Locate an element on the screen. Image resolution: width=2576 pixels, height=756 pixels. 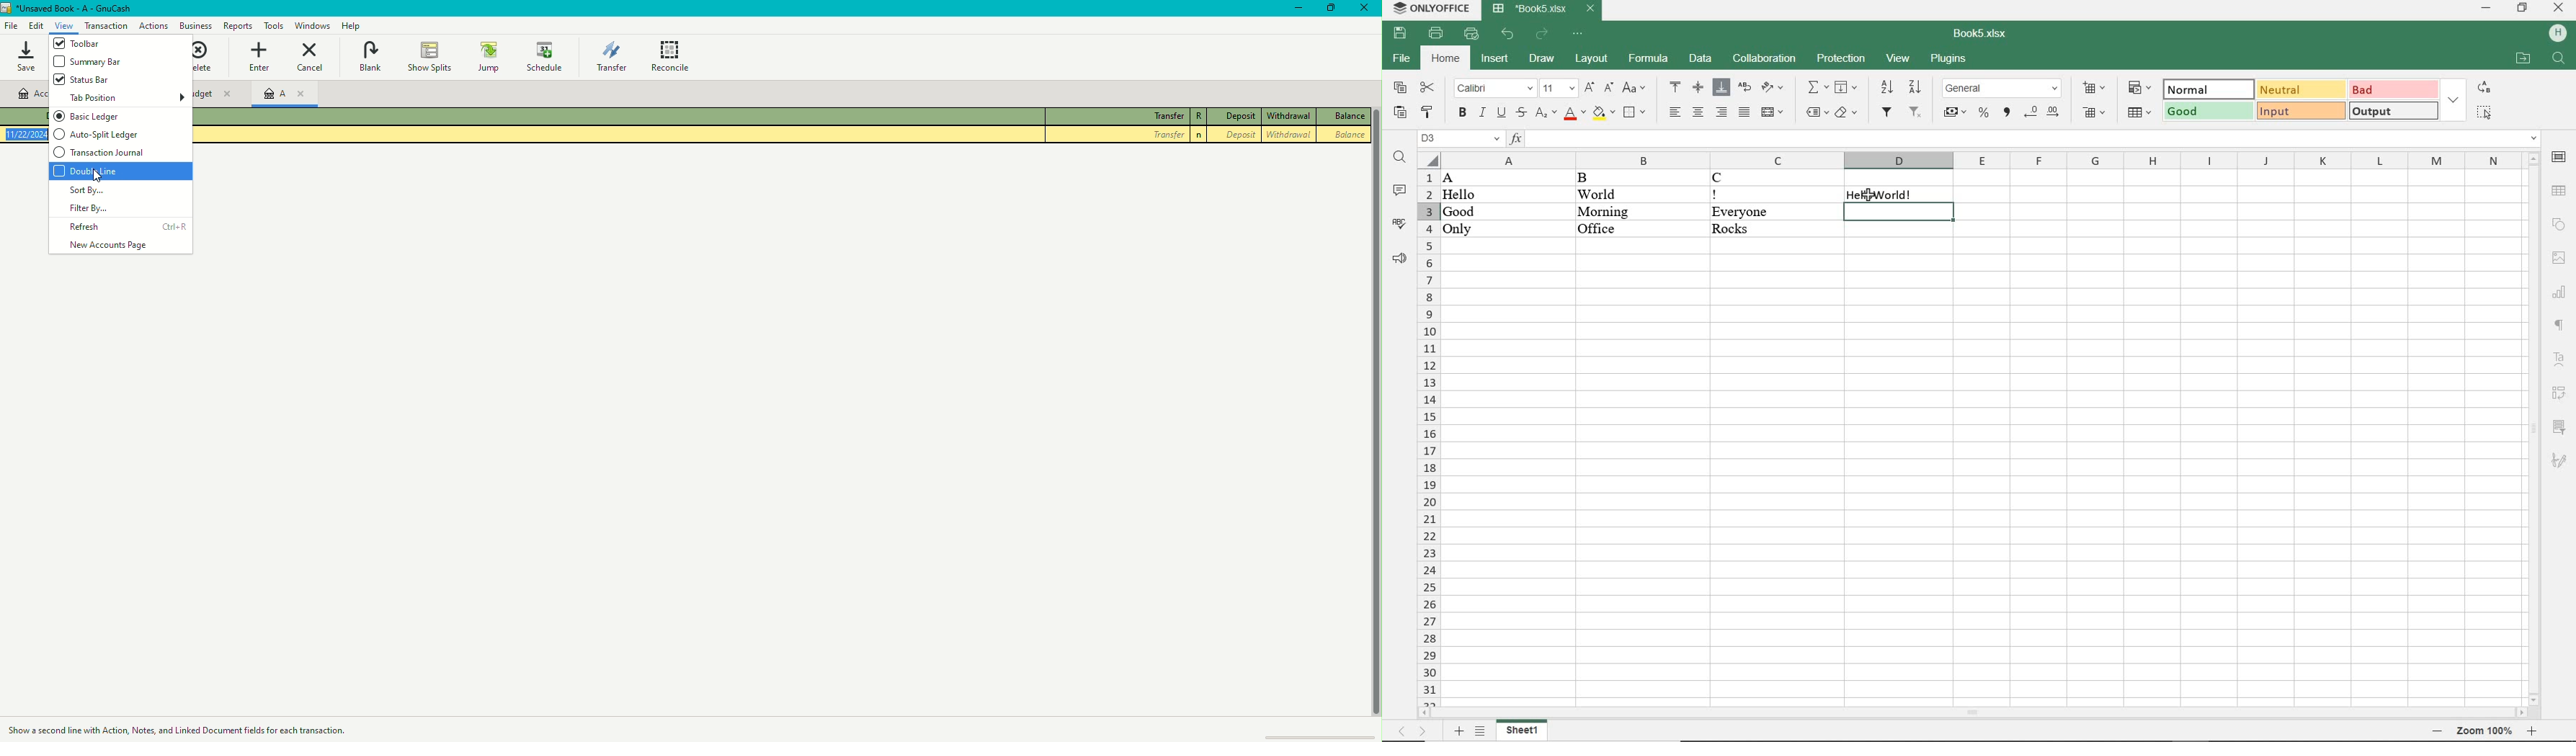
List Sheets is located at coordinates (1482, 729).